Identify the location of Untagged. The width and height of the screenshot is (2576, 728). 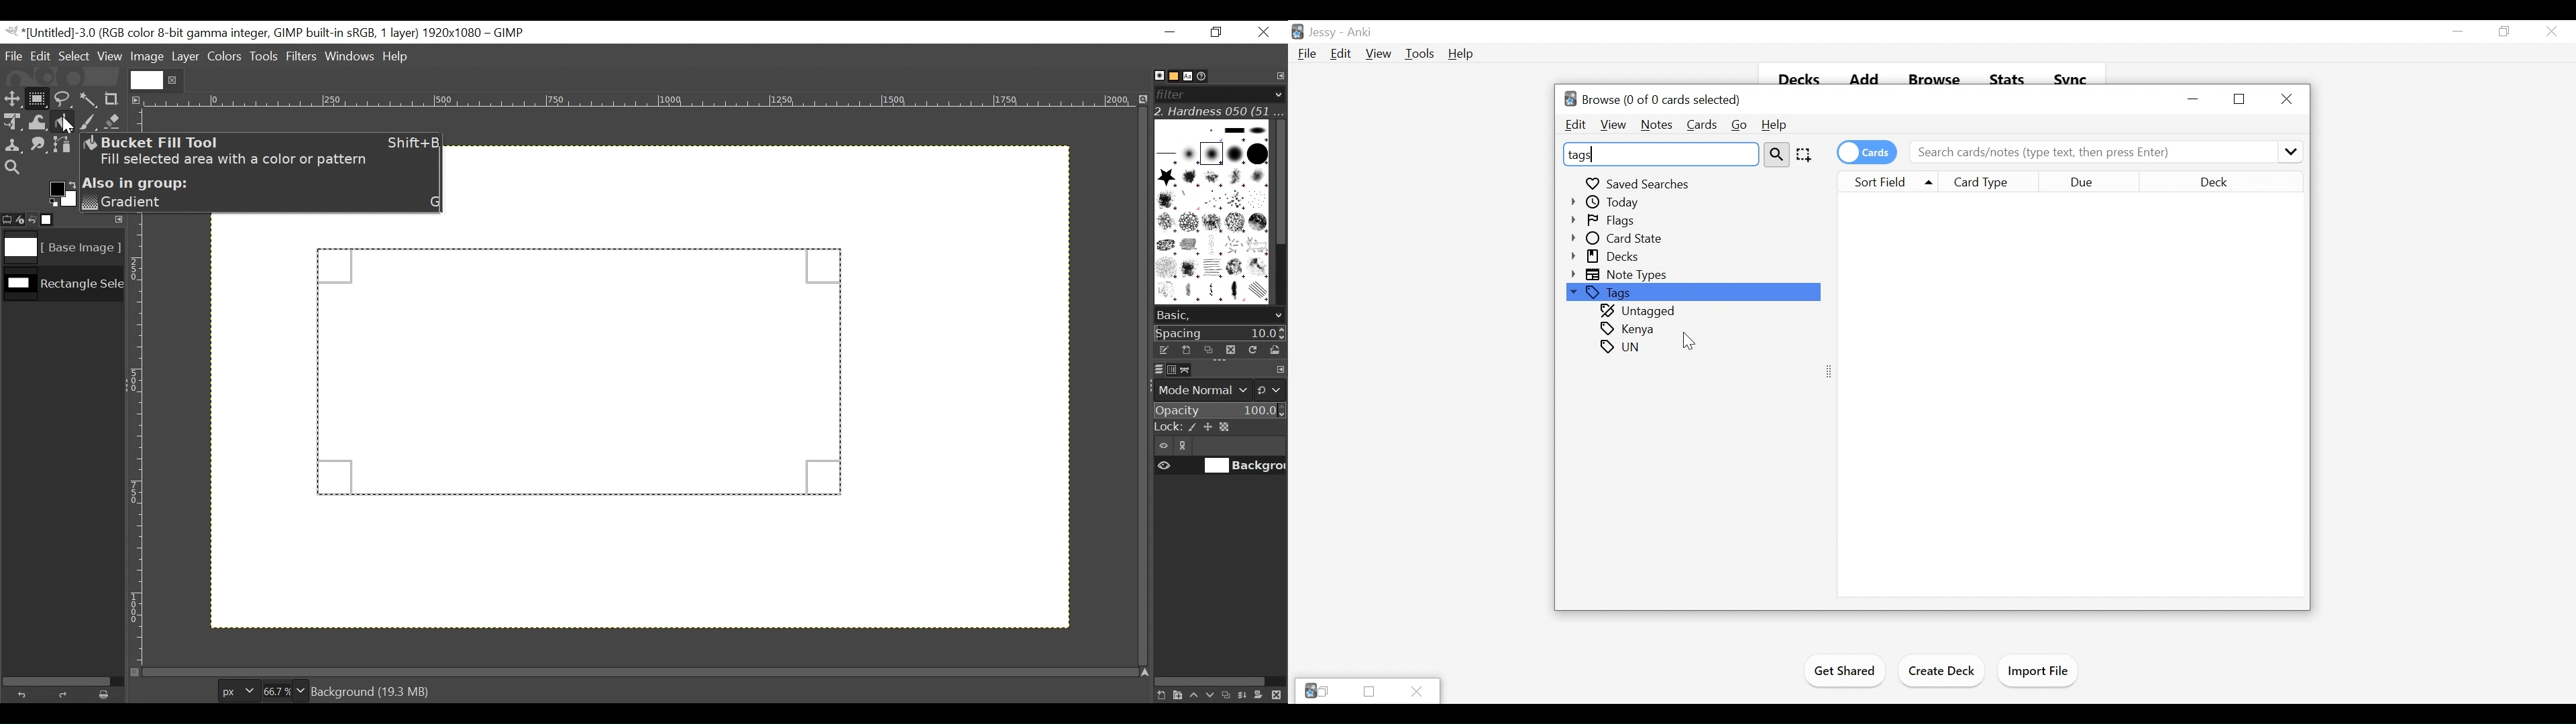
(1640, 312).